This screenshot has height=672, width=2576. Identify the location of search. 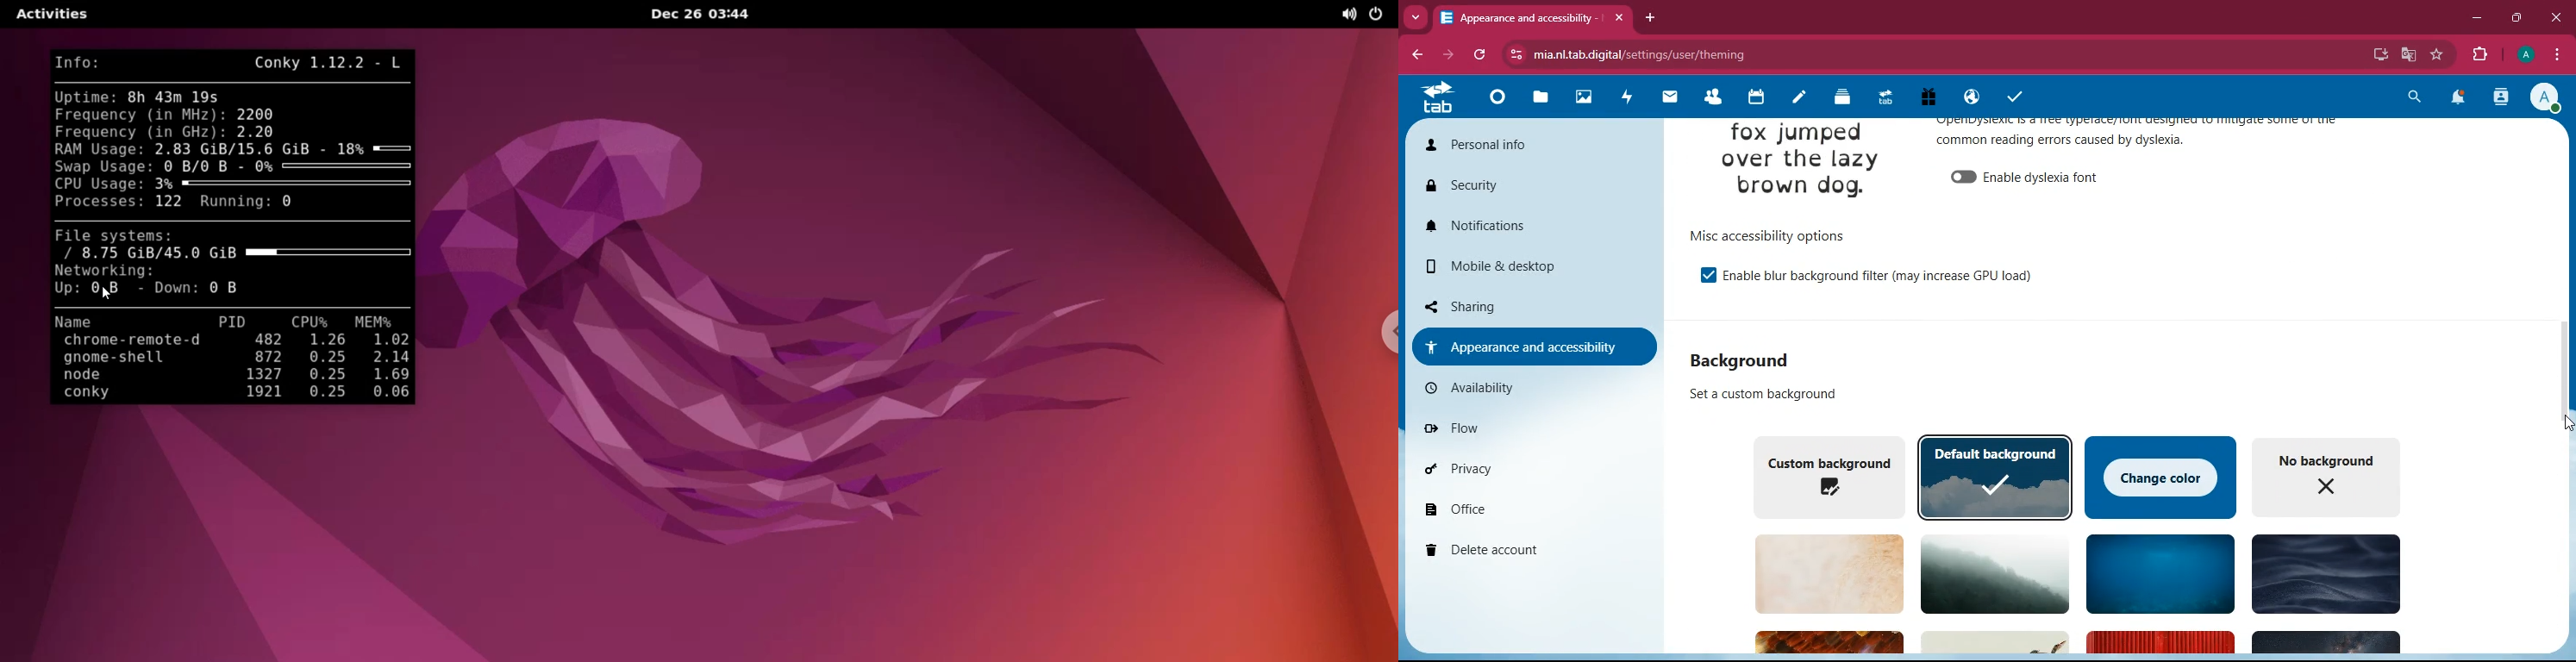
(2412, 99).